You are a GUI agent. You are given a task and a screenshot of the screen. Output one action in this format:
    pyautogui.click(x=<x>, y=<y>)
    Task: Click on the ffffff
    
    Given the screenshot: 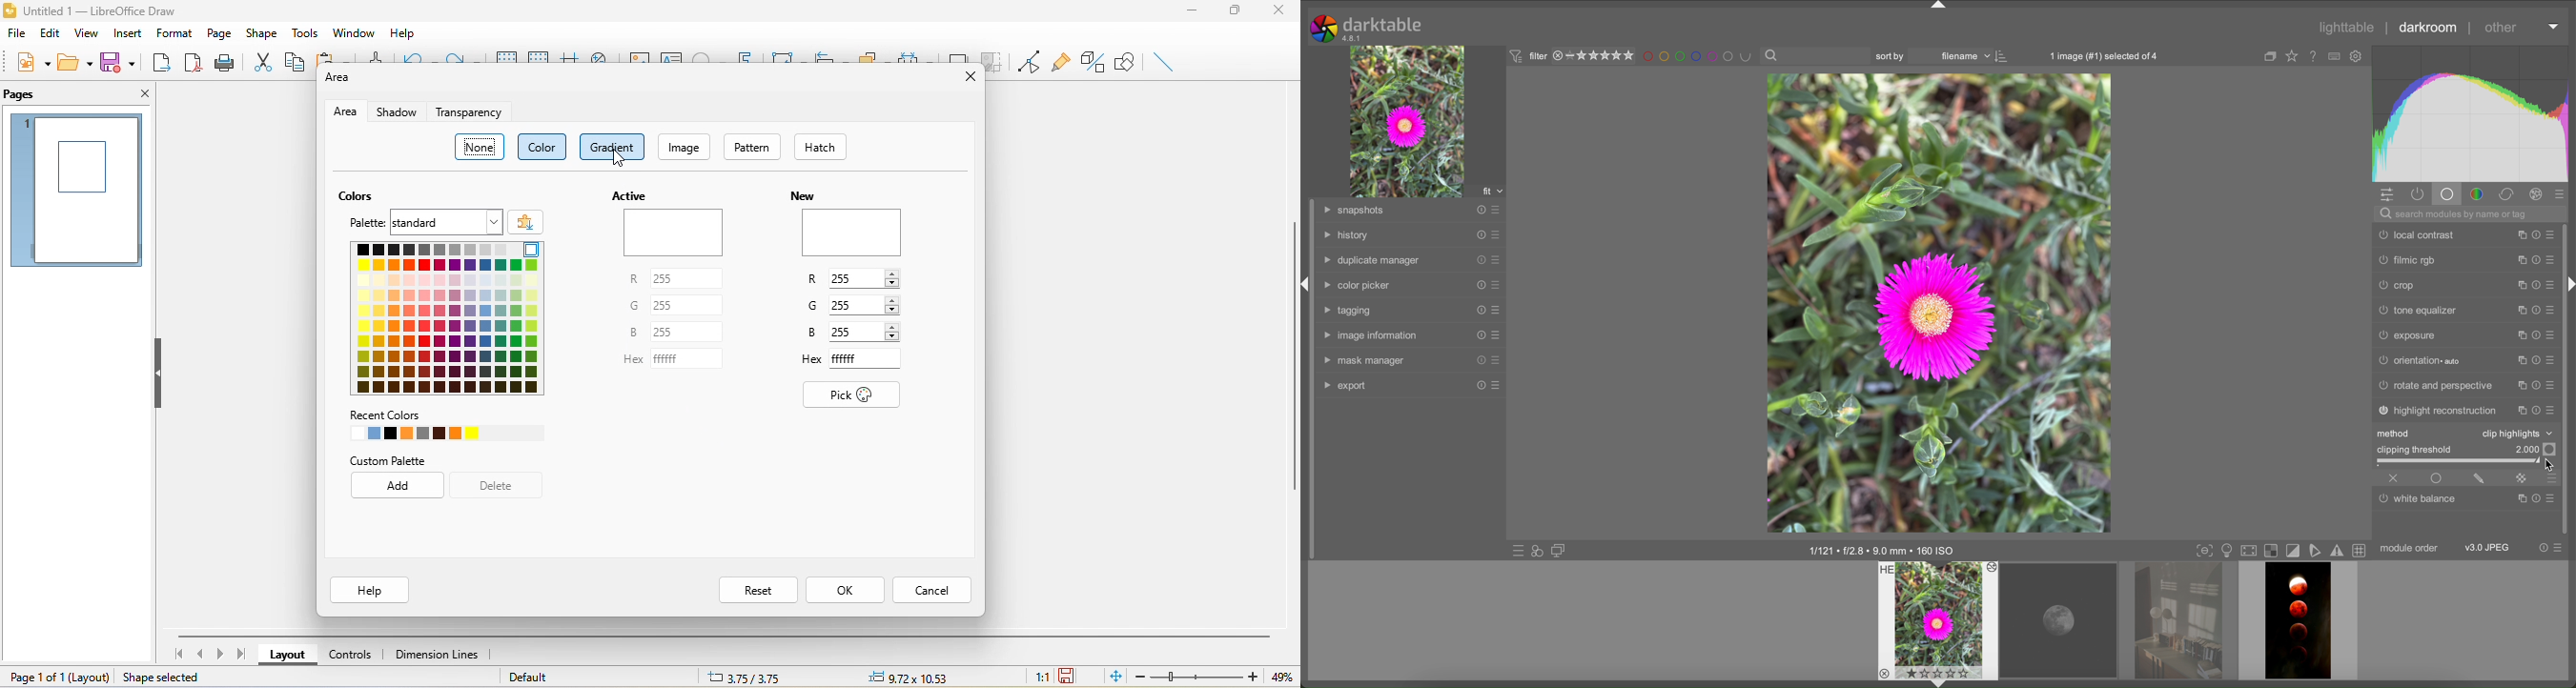 What is the action you would take?
    pyautogui.click(x=687, y=359)
    